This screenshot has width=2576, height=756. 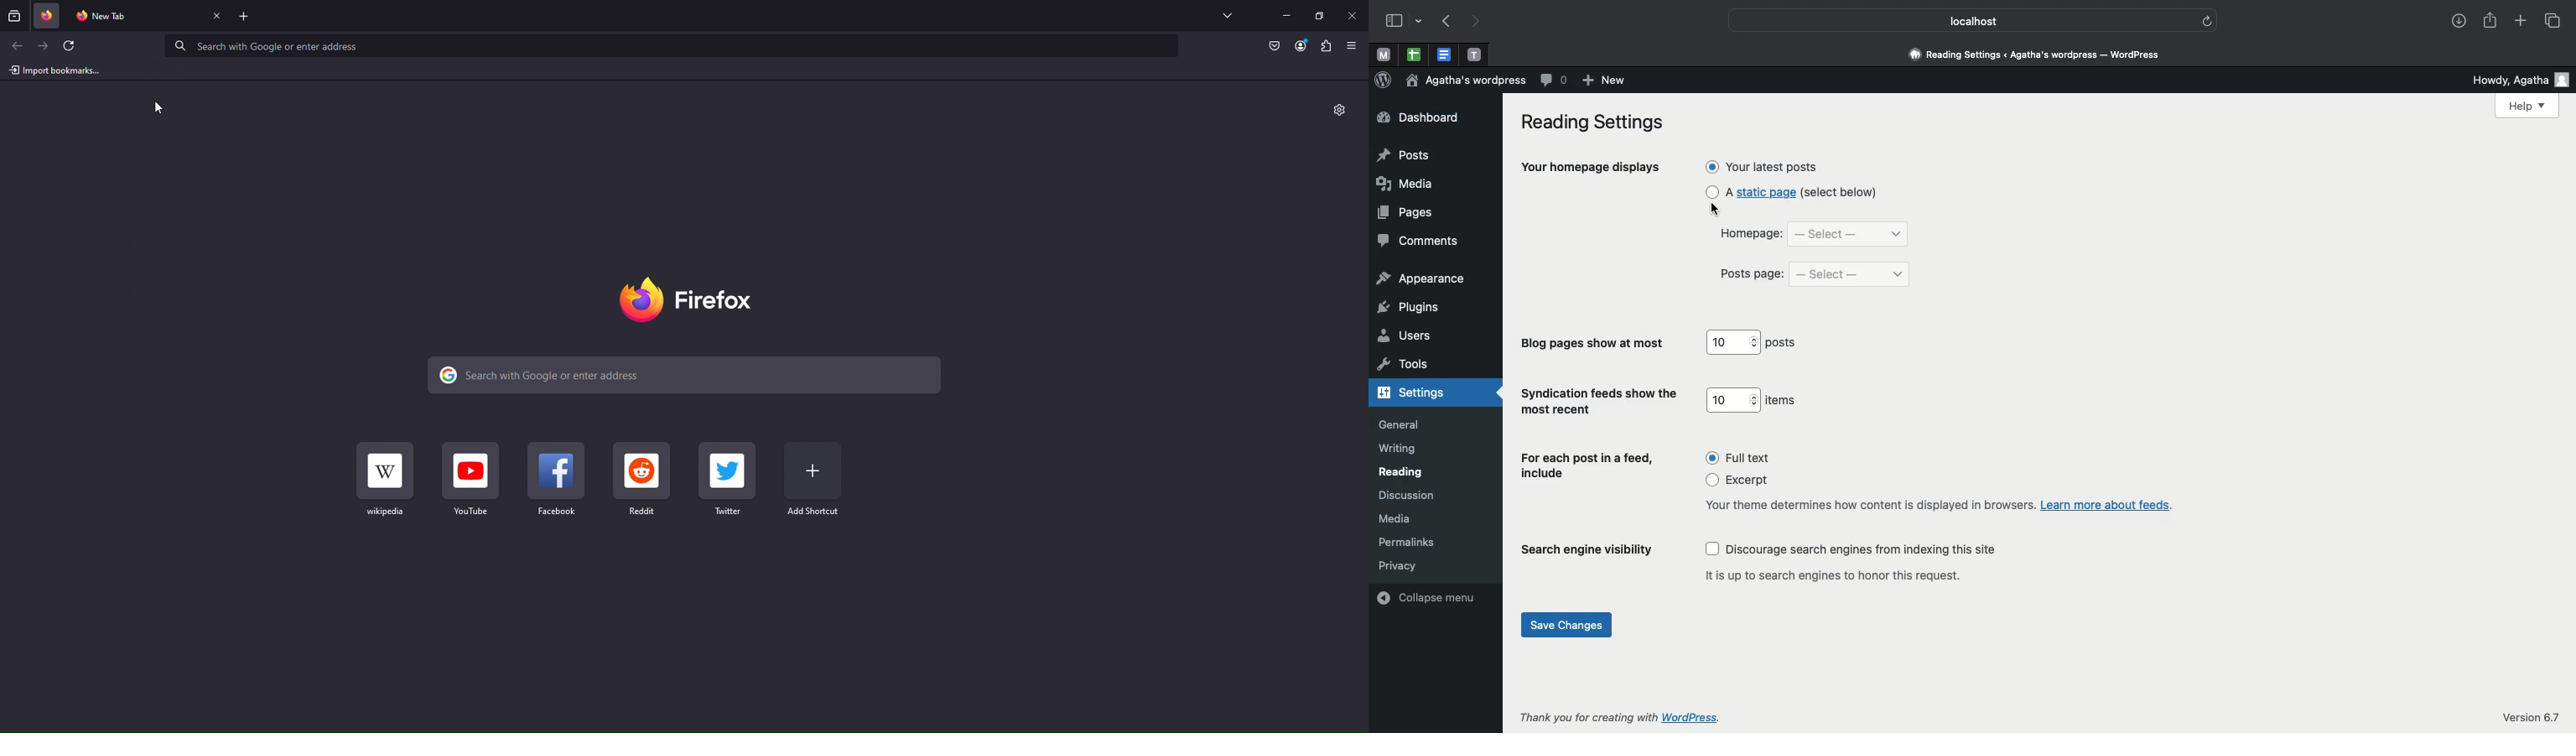 What do you see at coordinates (813, 480) in the screenshot?
I see `Add Shortcut` at bounding box center [813, 480].